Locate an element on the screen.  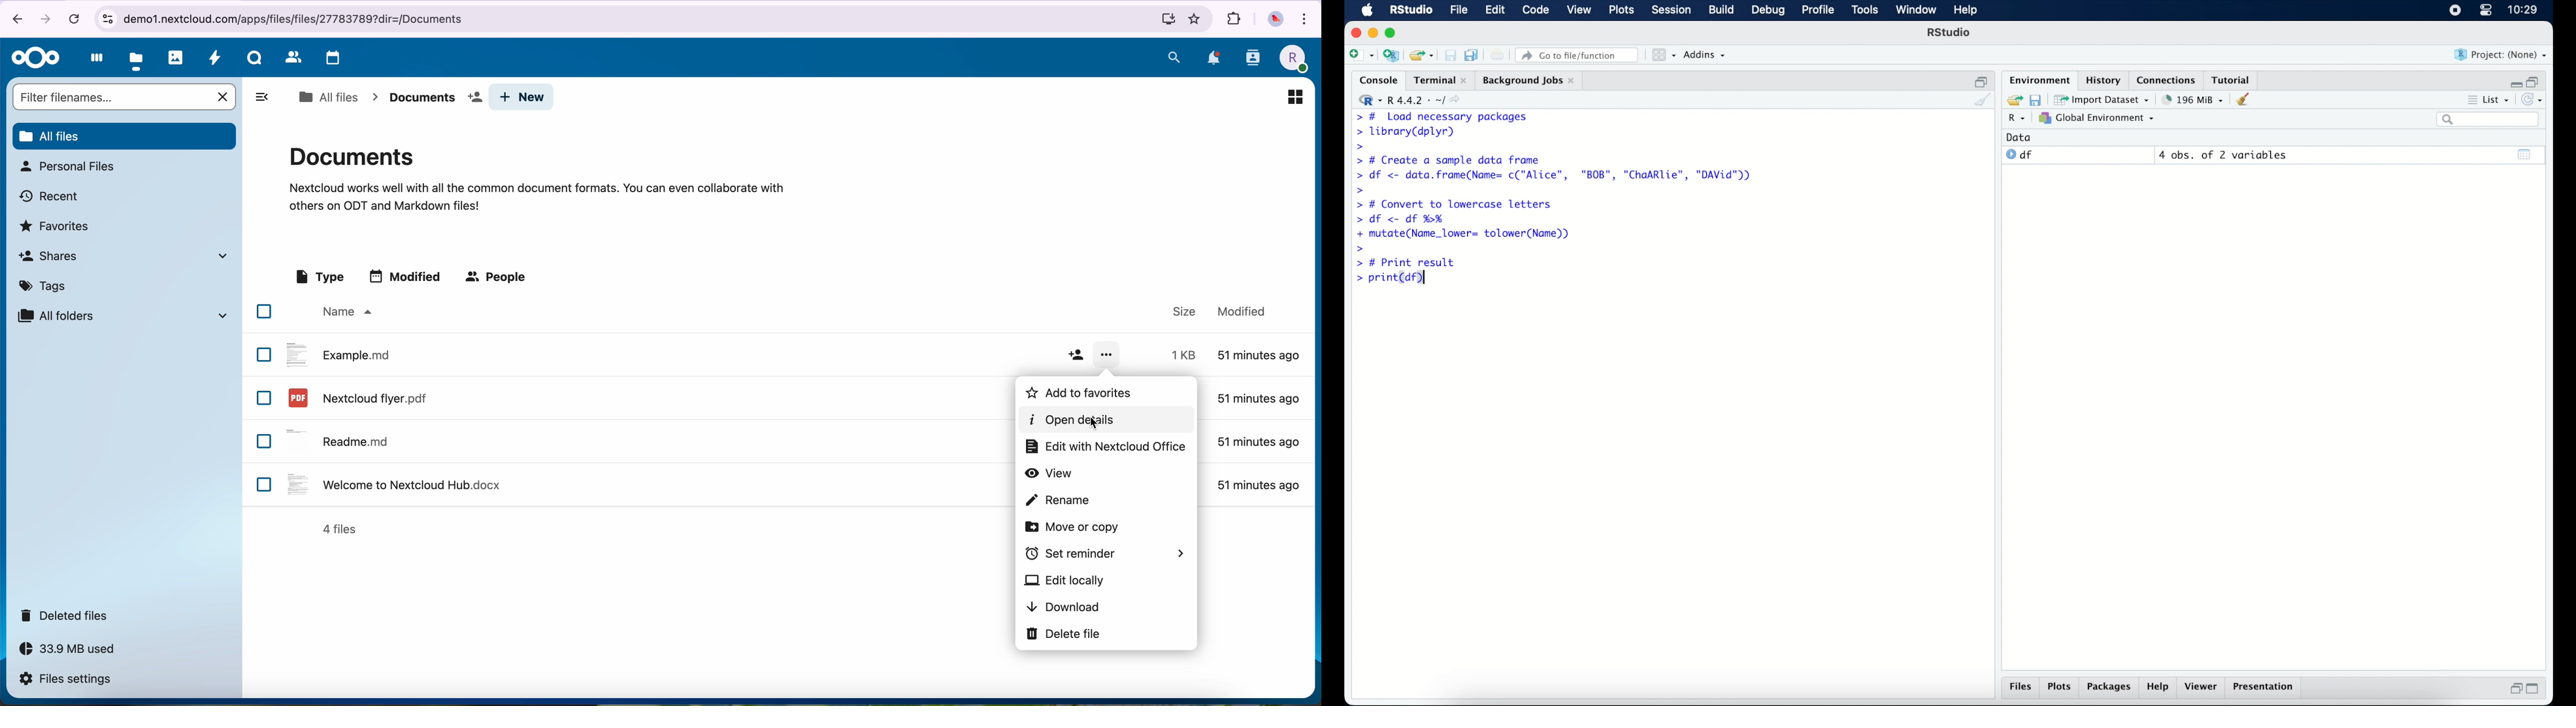
print is located at coordinates (1498, 55).